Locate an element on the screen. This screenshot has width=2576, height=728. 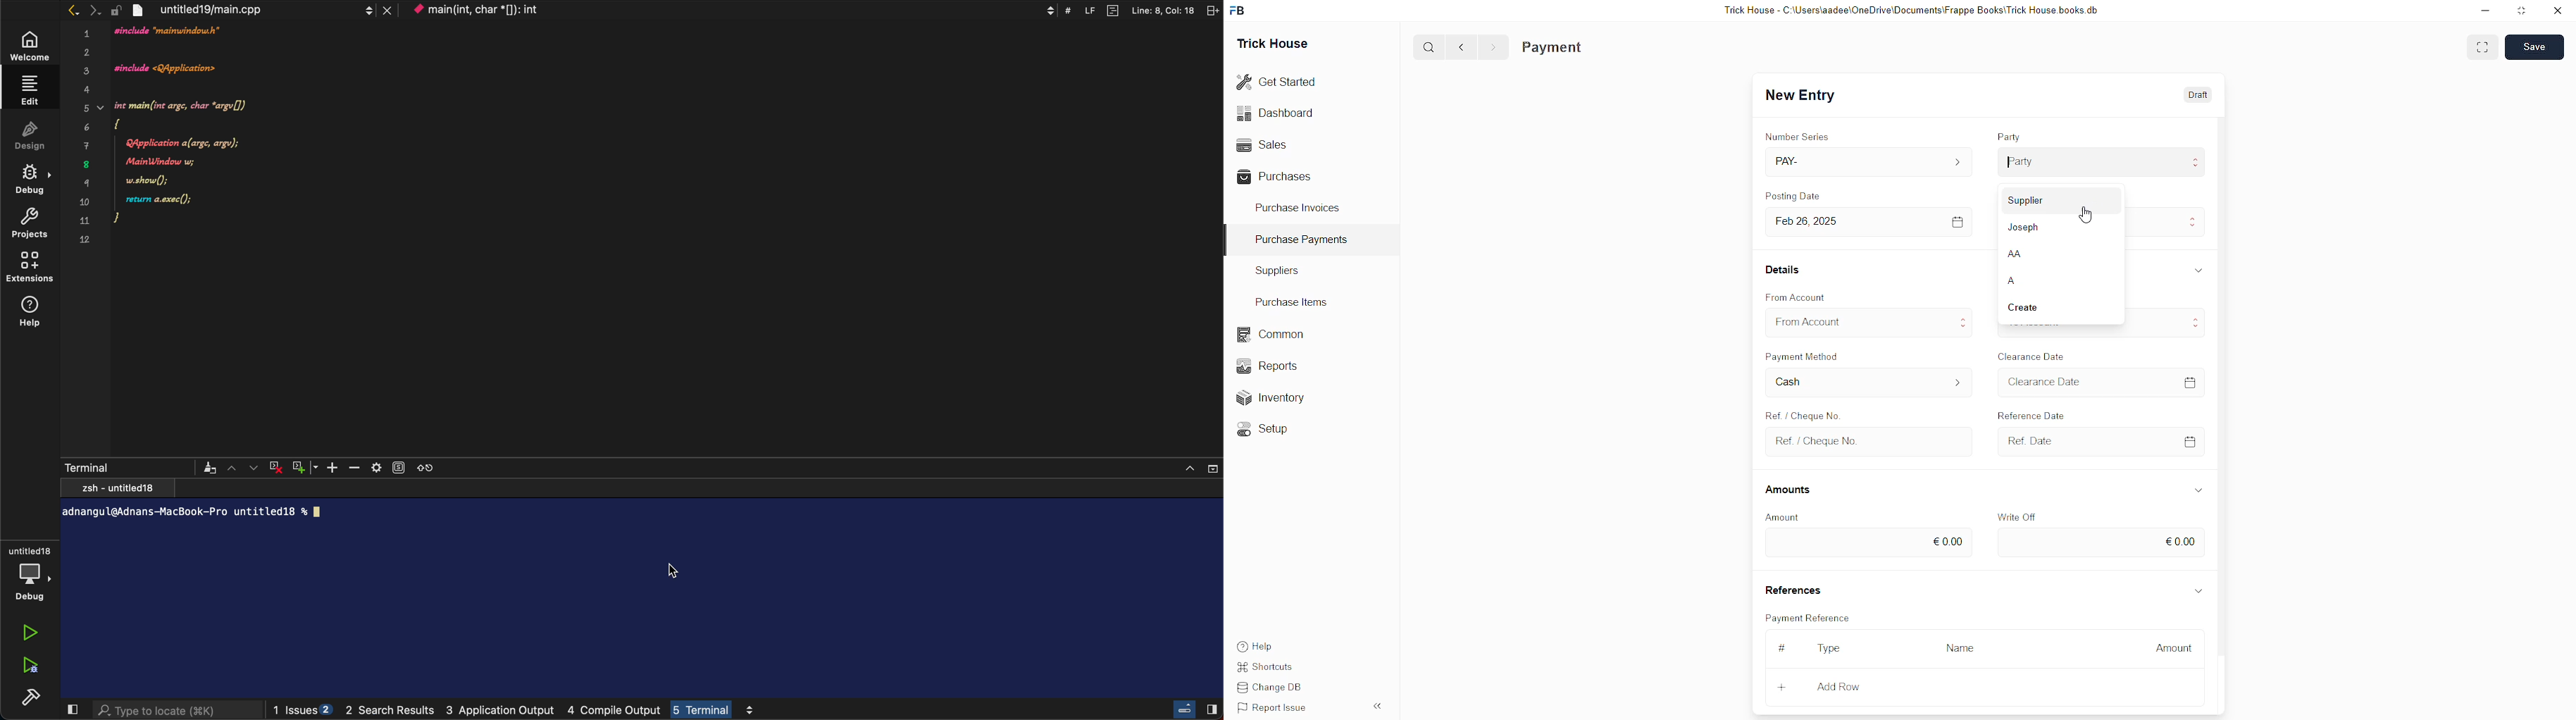
New Entry is located at coordinates (1800, 97).